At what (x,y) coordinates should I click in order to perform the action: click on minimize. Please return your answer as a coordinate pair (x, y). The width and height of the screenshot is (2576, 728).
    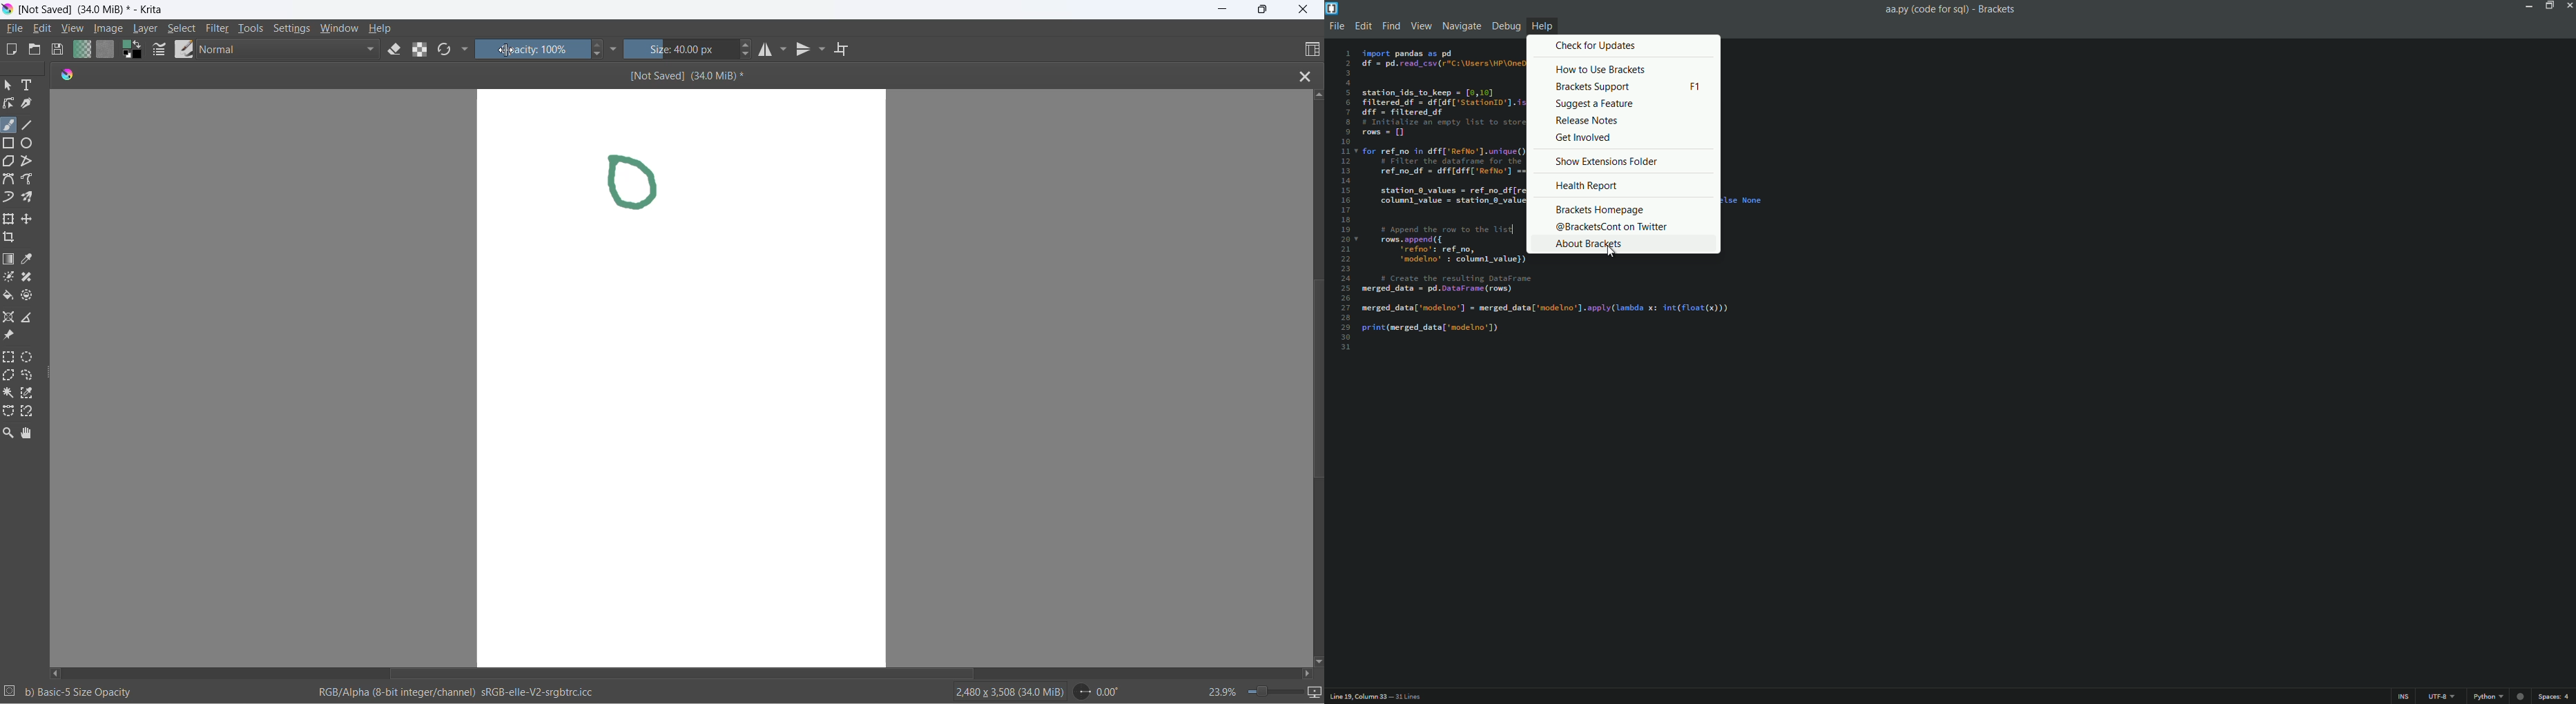
    Looking at the image, I should click on (2528, 7).